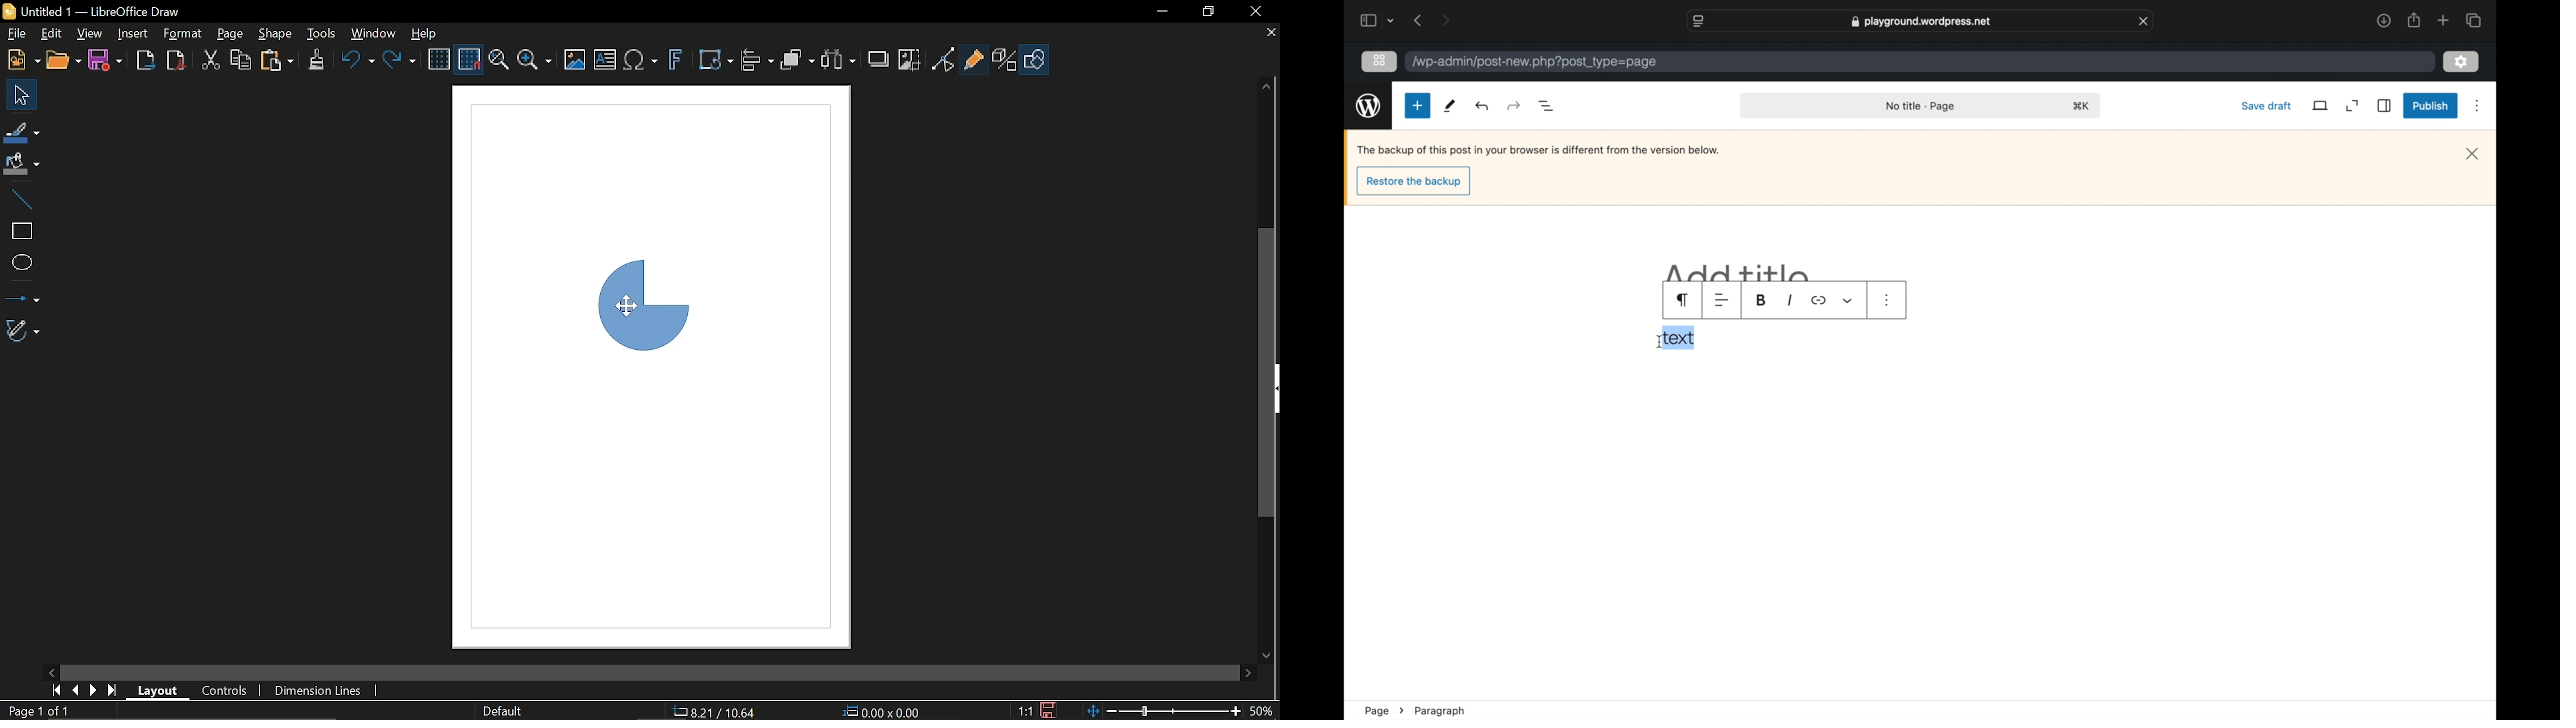 The height and width of the screenshot is (728, 2576). What do you see at coordinates (1721, 301) in the screenshot?
I see `alignment` at bounding box center [1721, 301].